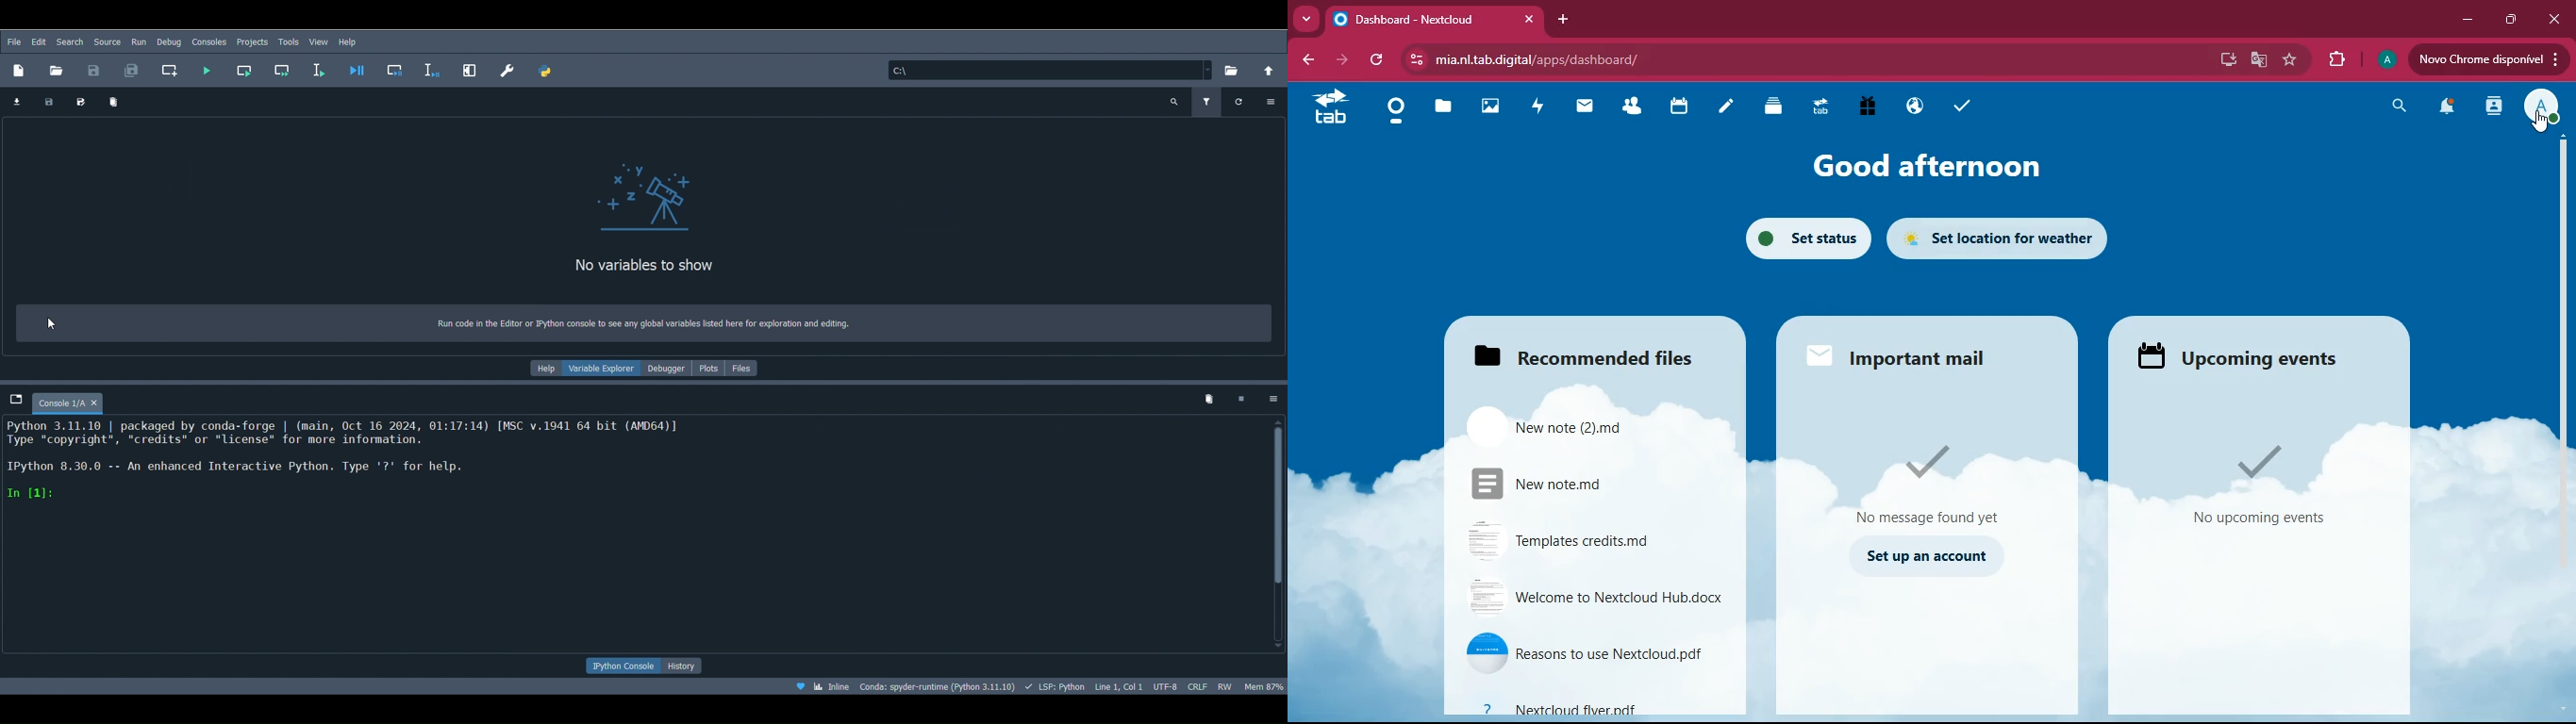 The image size is (2576, 728). Describe the element at coordinates (645, 321) in the screenshot. I see `Run code in the Editor or Python console to see any global variables listed here for exploration and editing.` at that location.